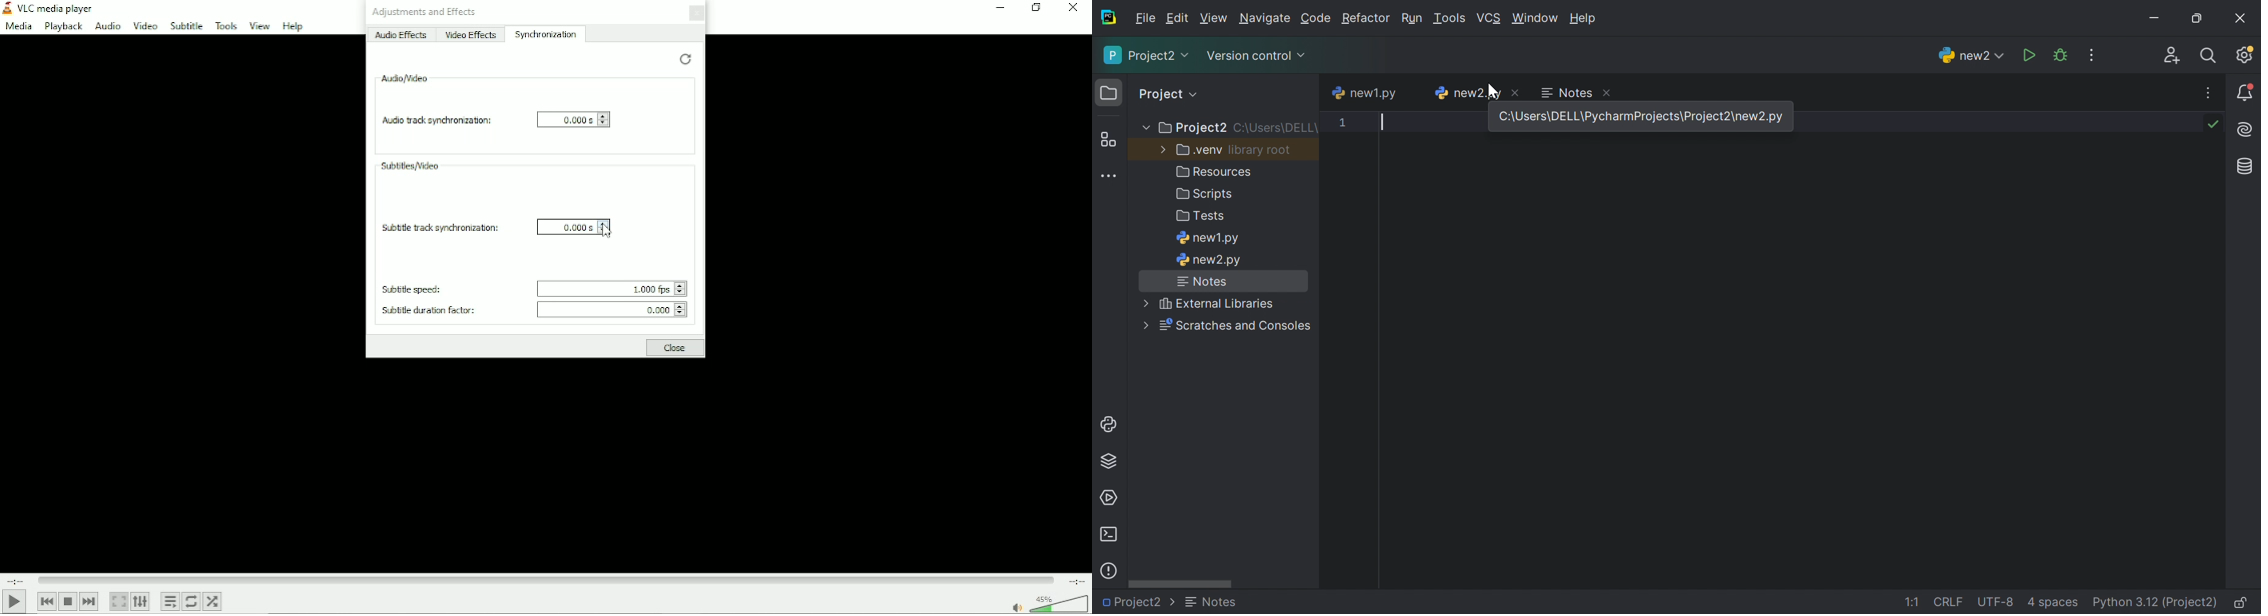 The width and height of the screenshot is (2268, 616). Describe the element at coordinates (14, 601) in the screenshot. I see `play` at that location.